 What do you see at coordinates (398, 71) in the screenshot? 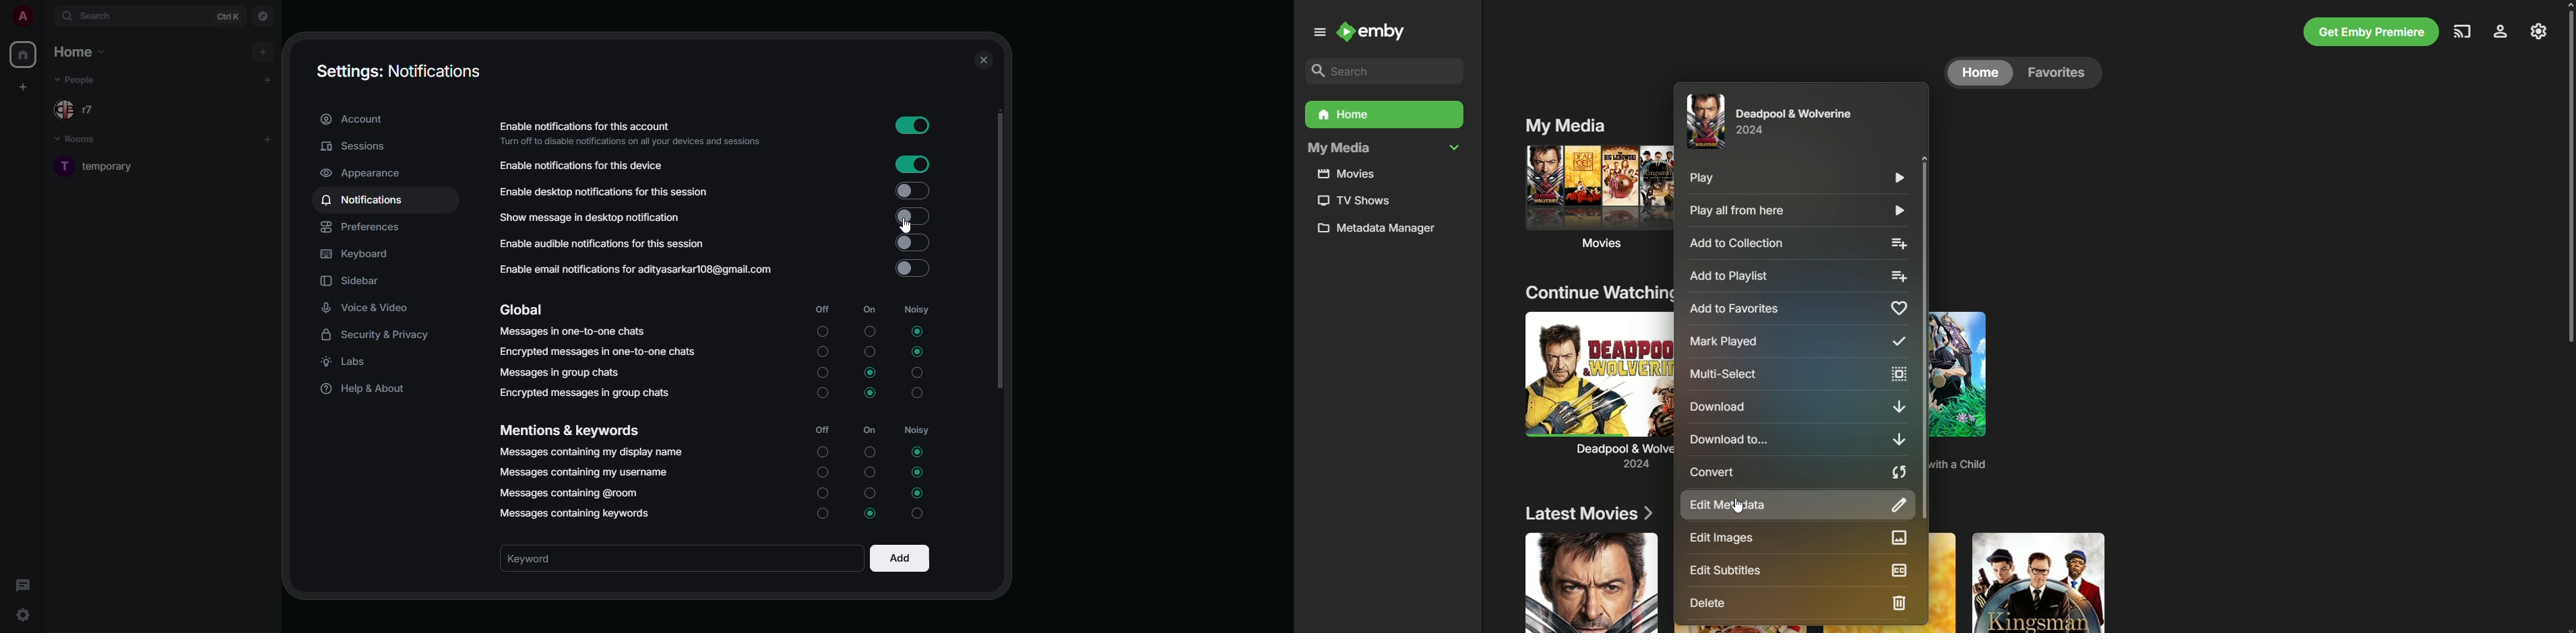
I see `settings notifications` at bounding box center [398, 71].